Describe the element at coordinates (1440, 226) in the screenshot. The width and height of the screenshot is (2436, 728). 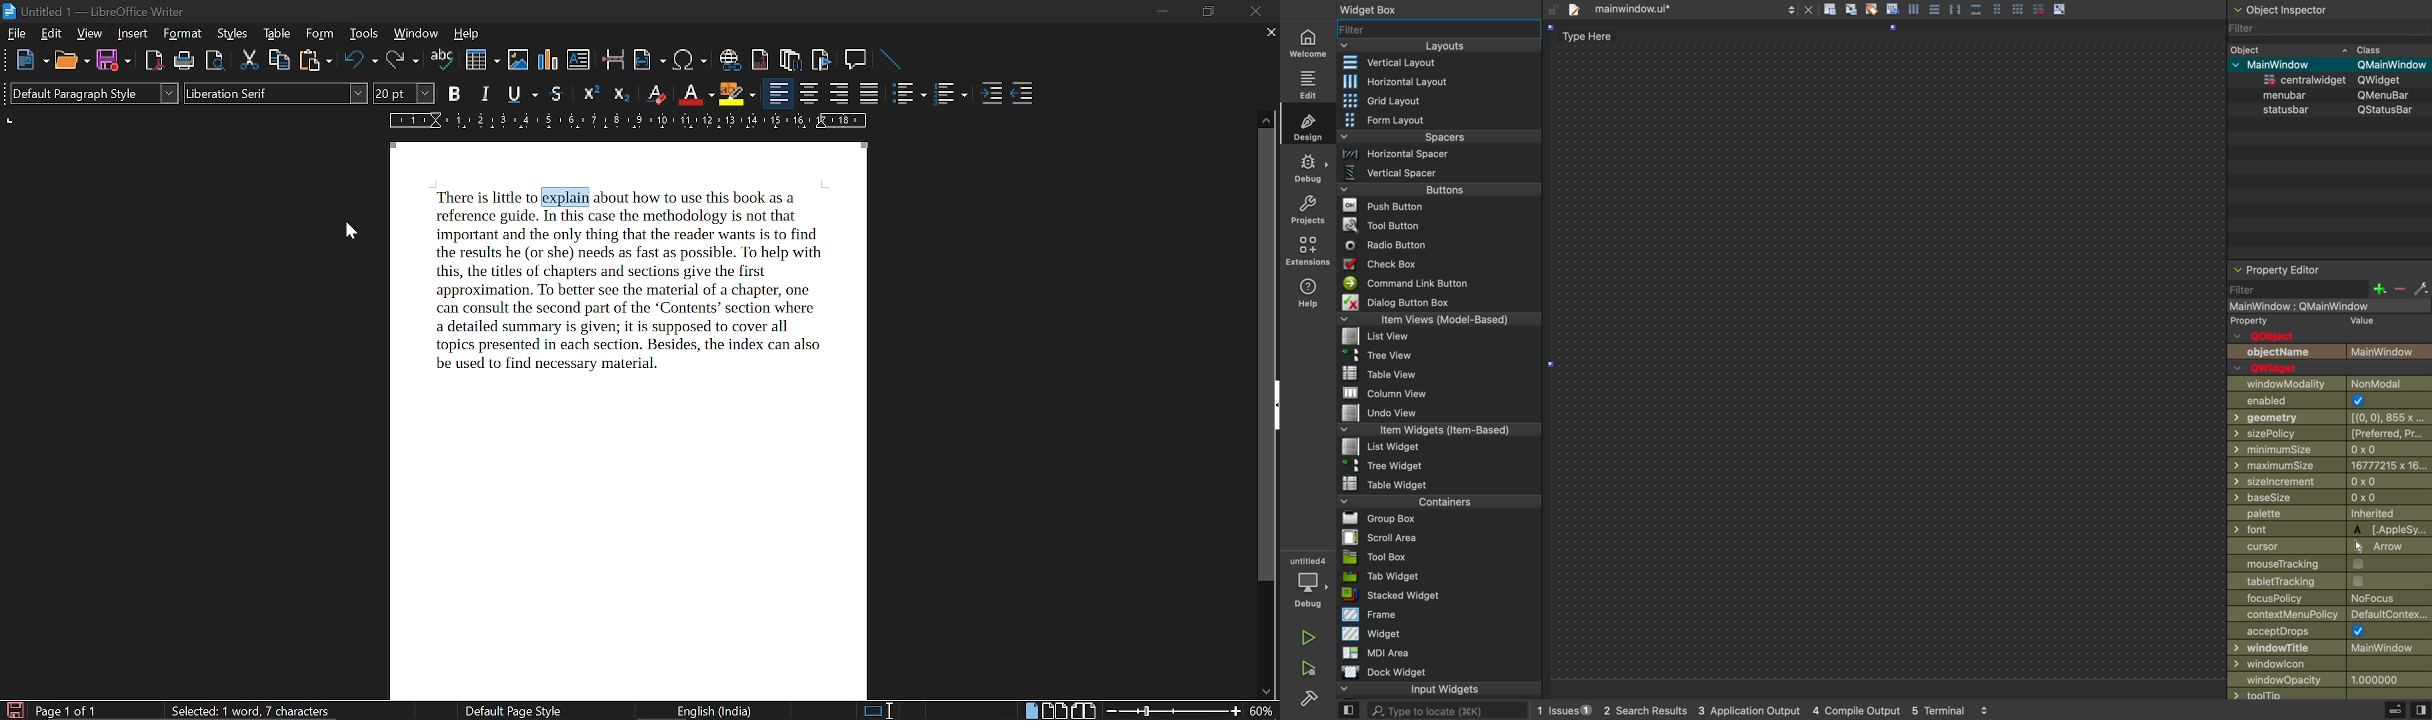
I see `tool button` at that location.